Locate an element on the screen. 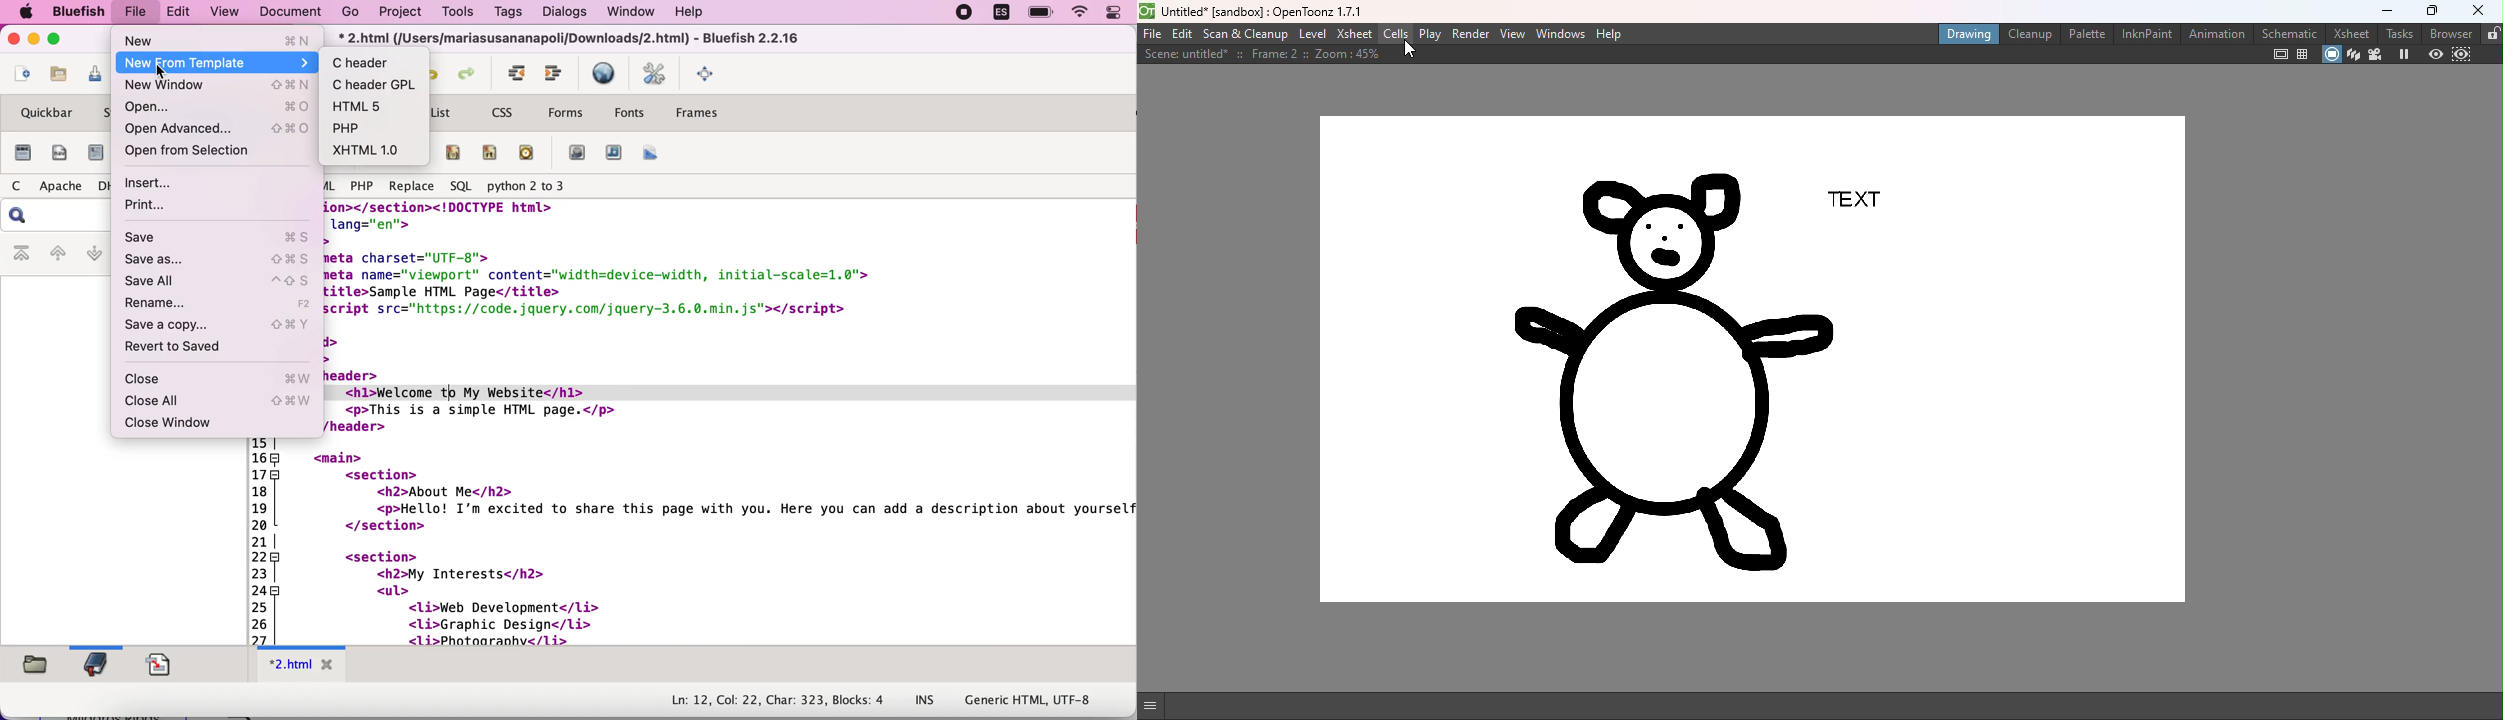  open file is located at coordinates (56, 78).